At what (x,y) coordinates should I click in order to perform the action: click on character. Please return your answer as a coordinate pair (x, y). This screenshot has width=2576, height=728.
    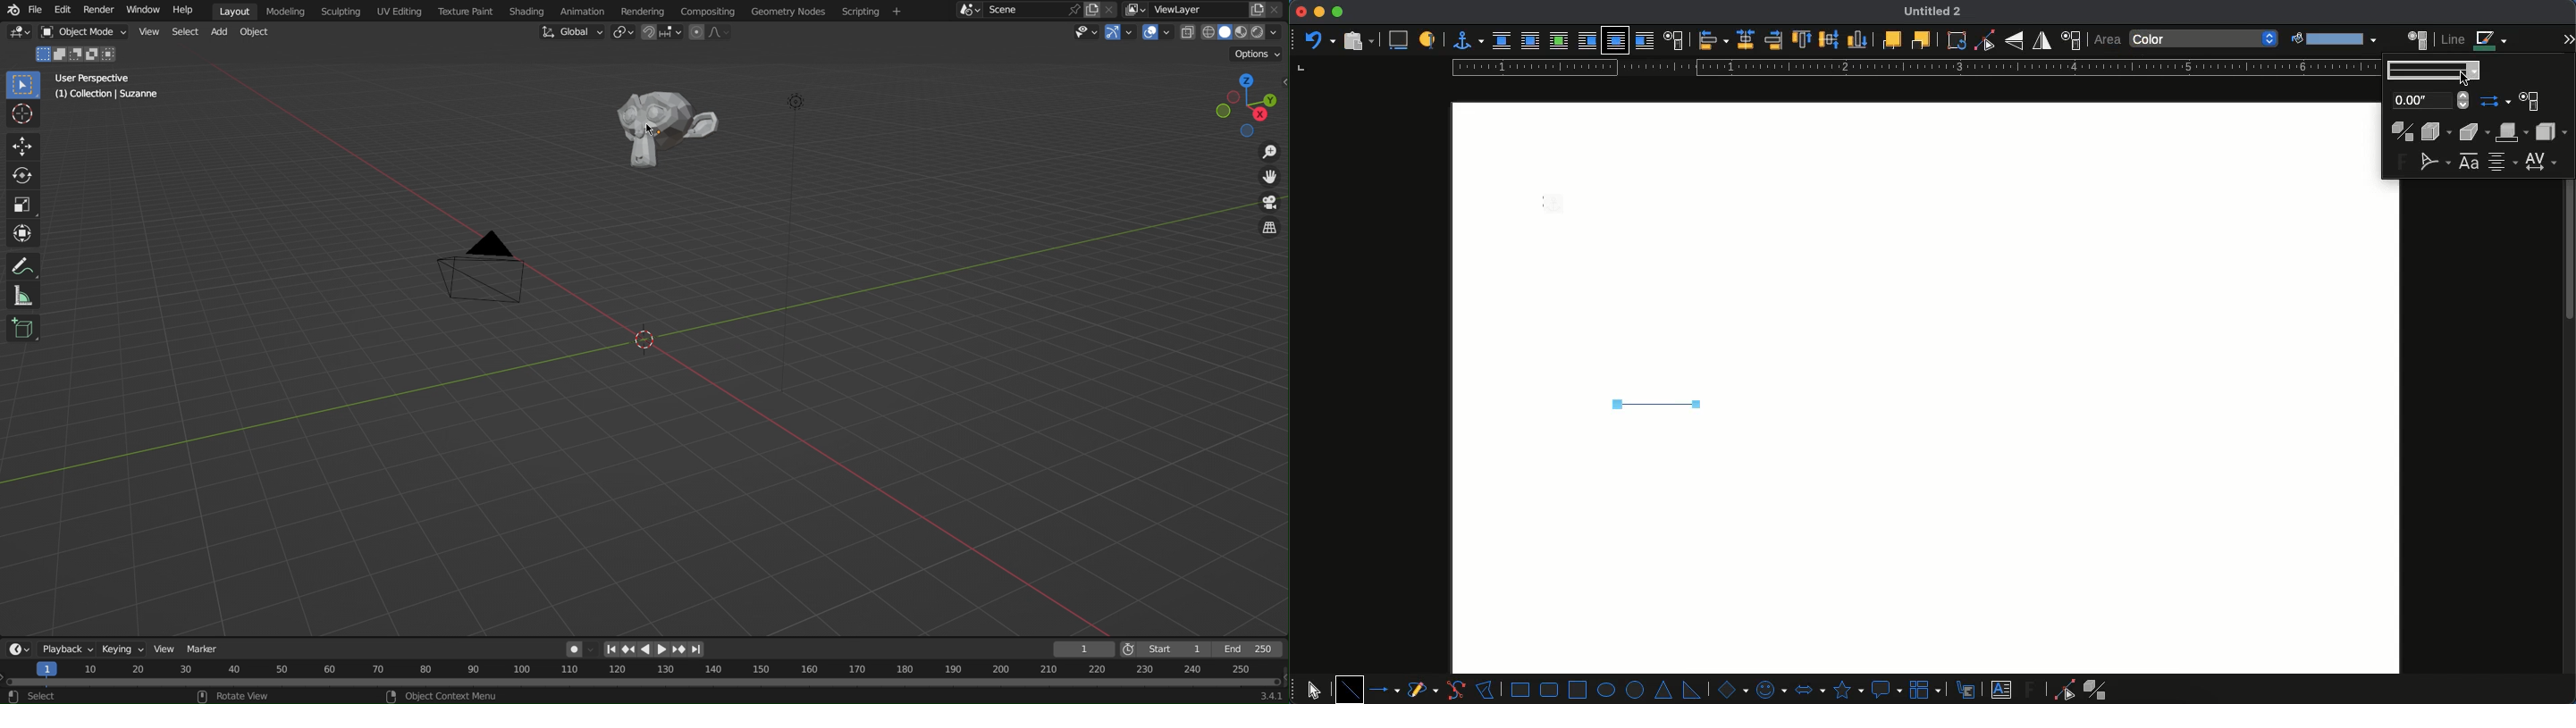
    Looking at the image, I should click on (2529, 103).